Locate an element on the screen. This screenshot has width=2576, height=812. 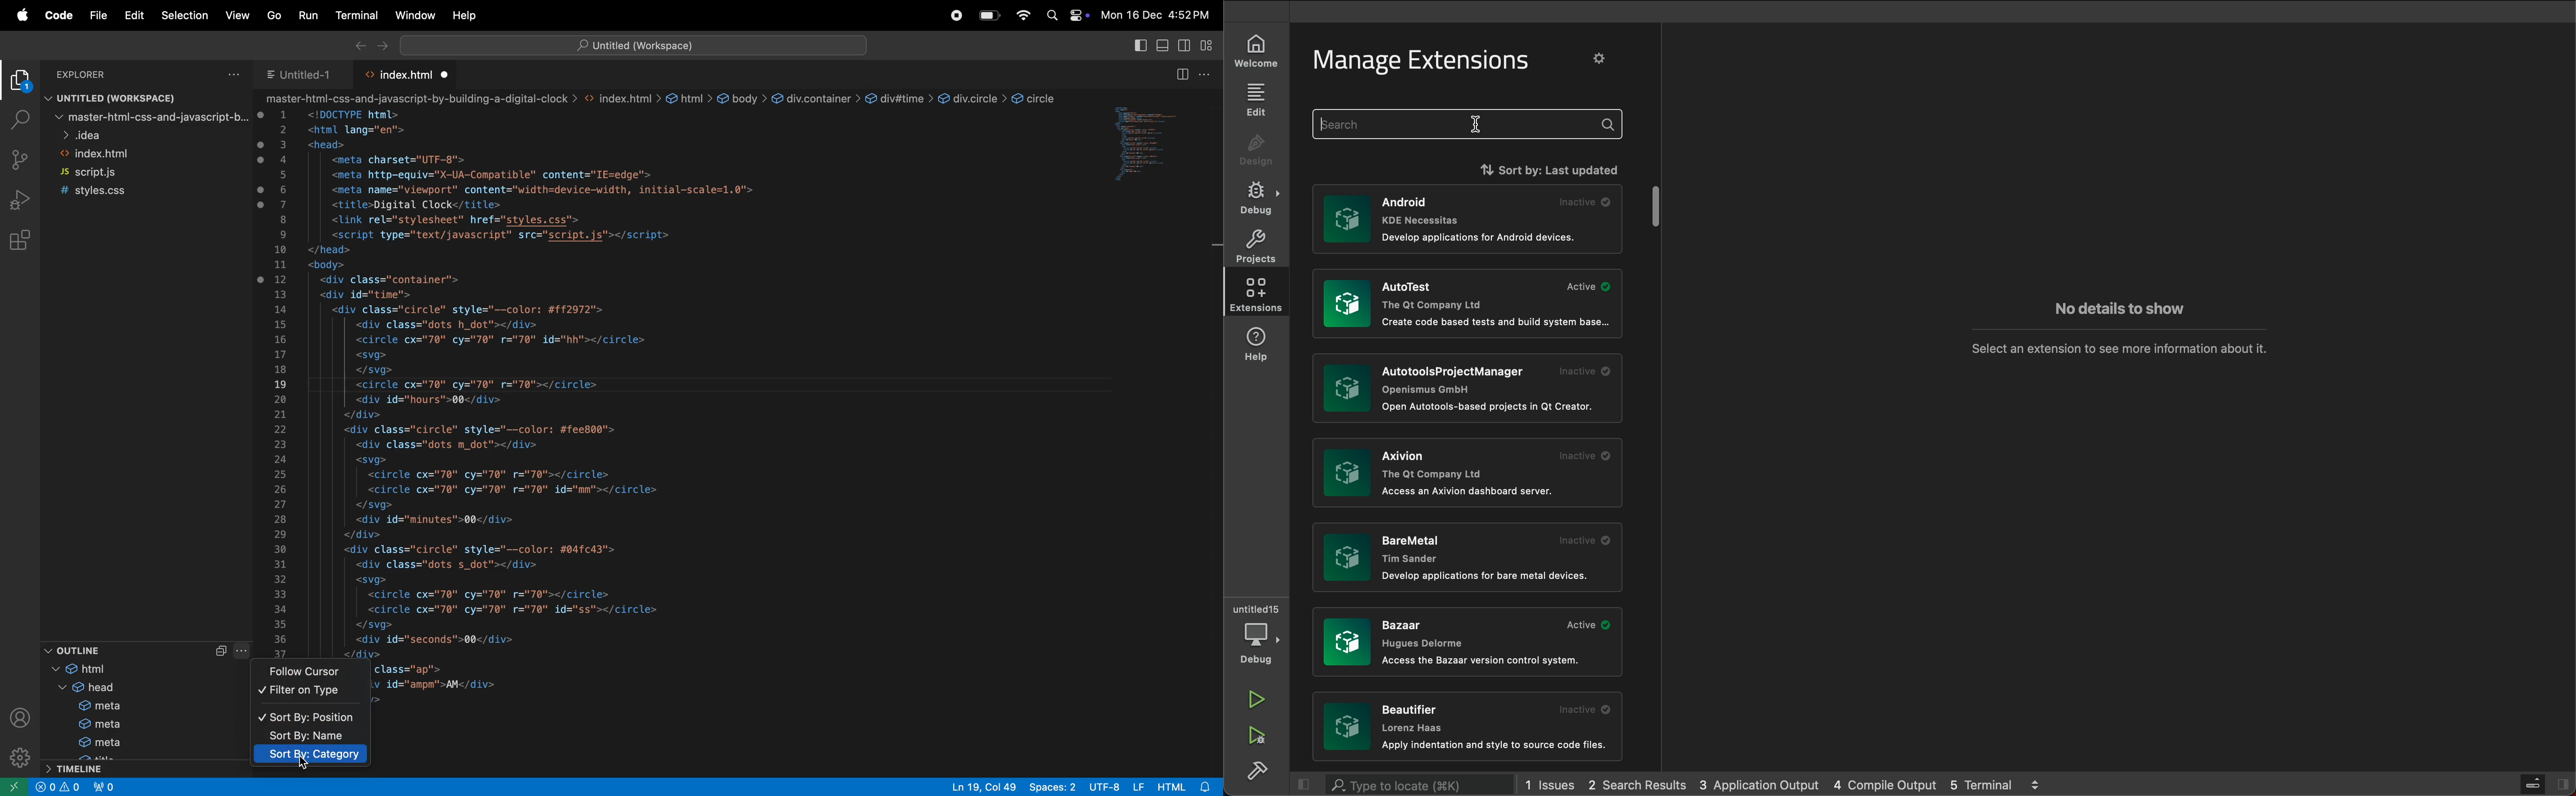
settings is located at coordinates (1600, 58).